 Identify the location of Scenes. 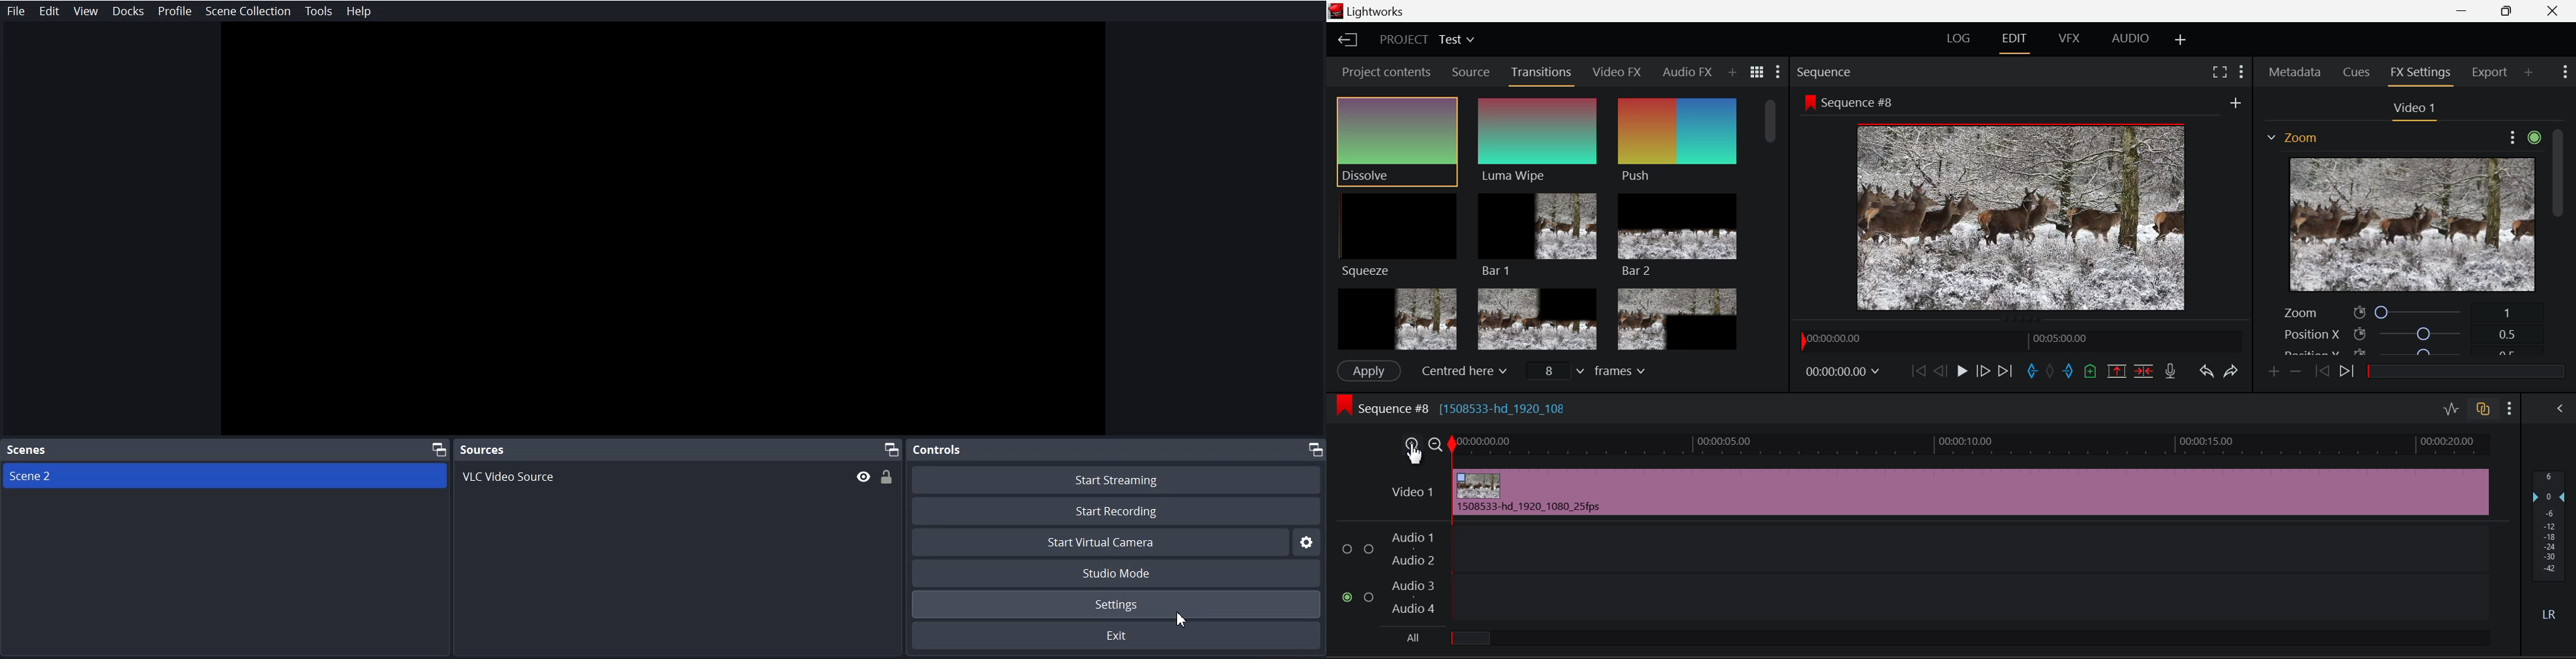
(28, 449).